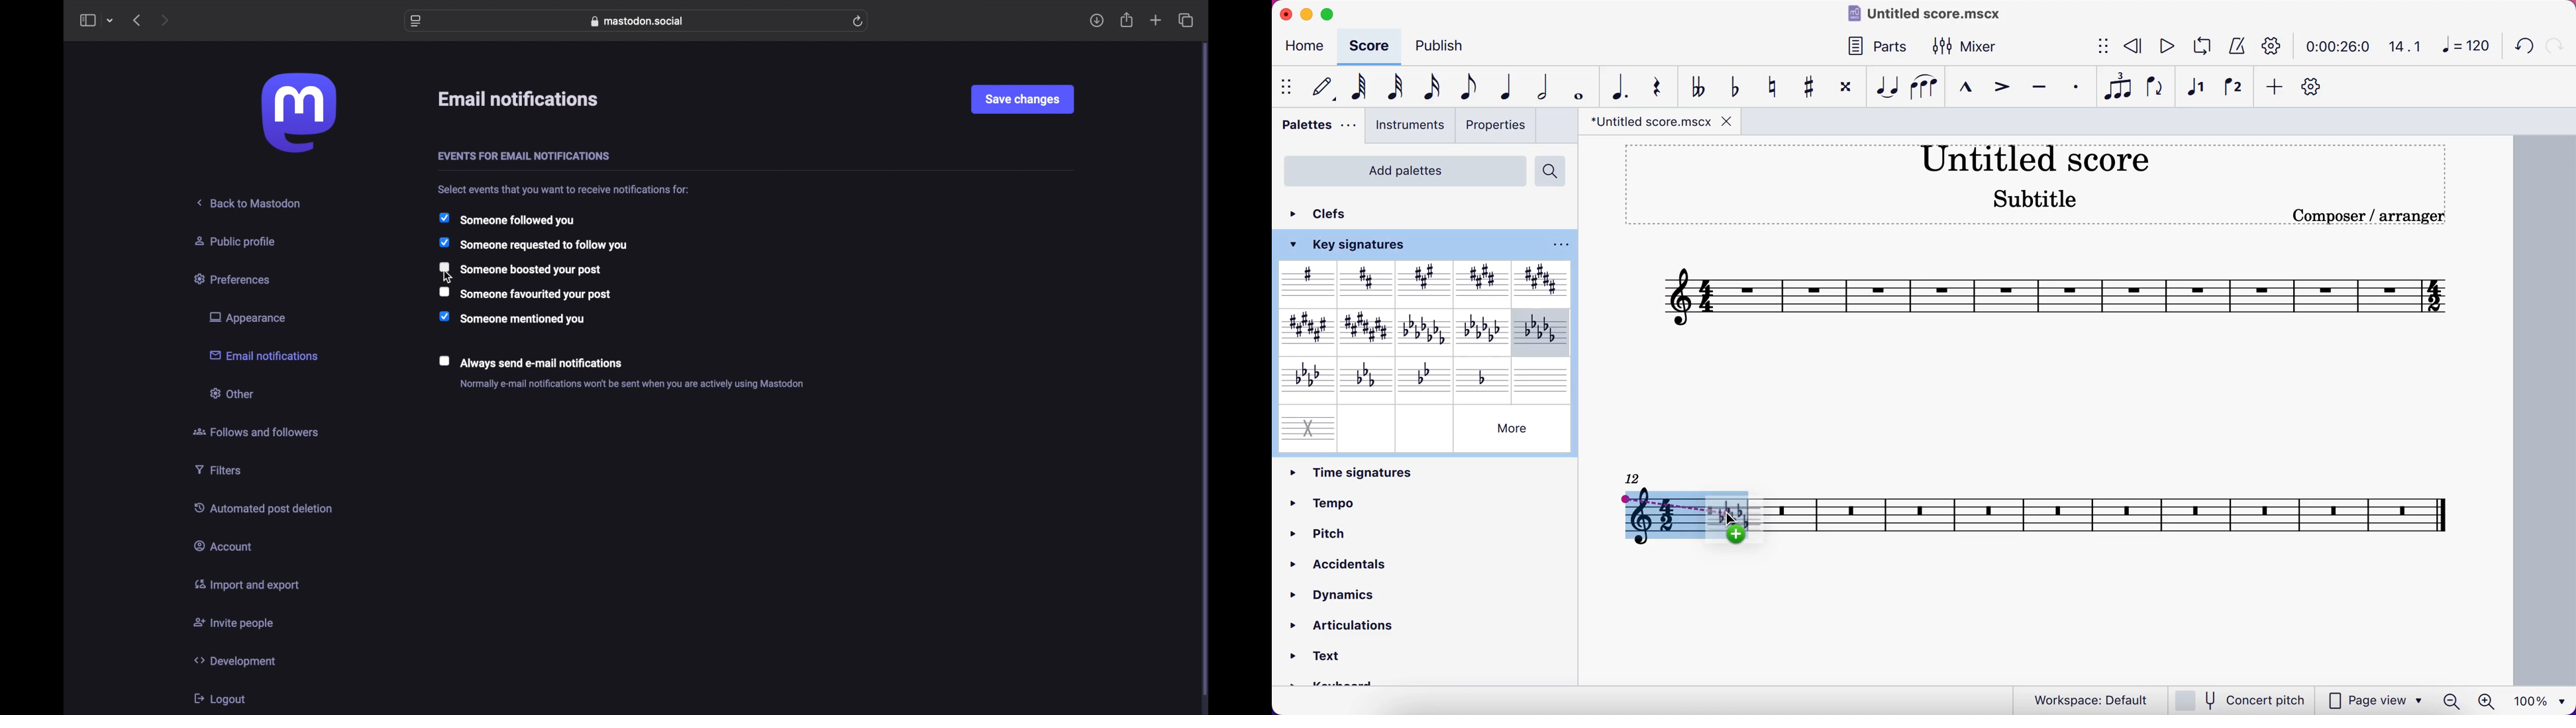 Image resolution: width=2576 pixels, height=728 pixels. What do you see at coordinates (218, 469) in the screenshot?
I see `filters` at bounding box center [218, 469].